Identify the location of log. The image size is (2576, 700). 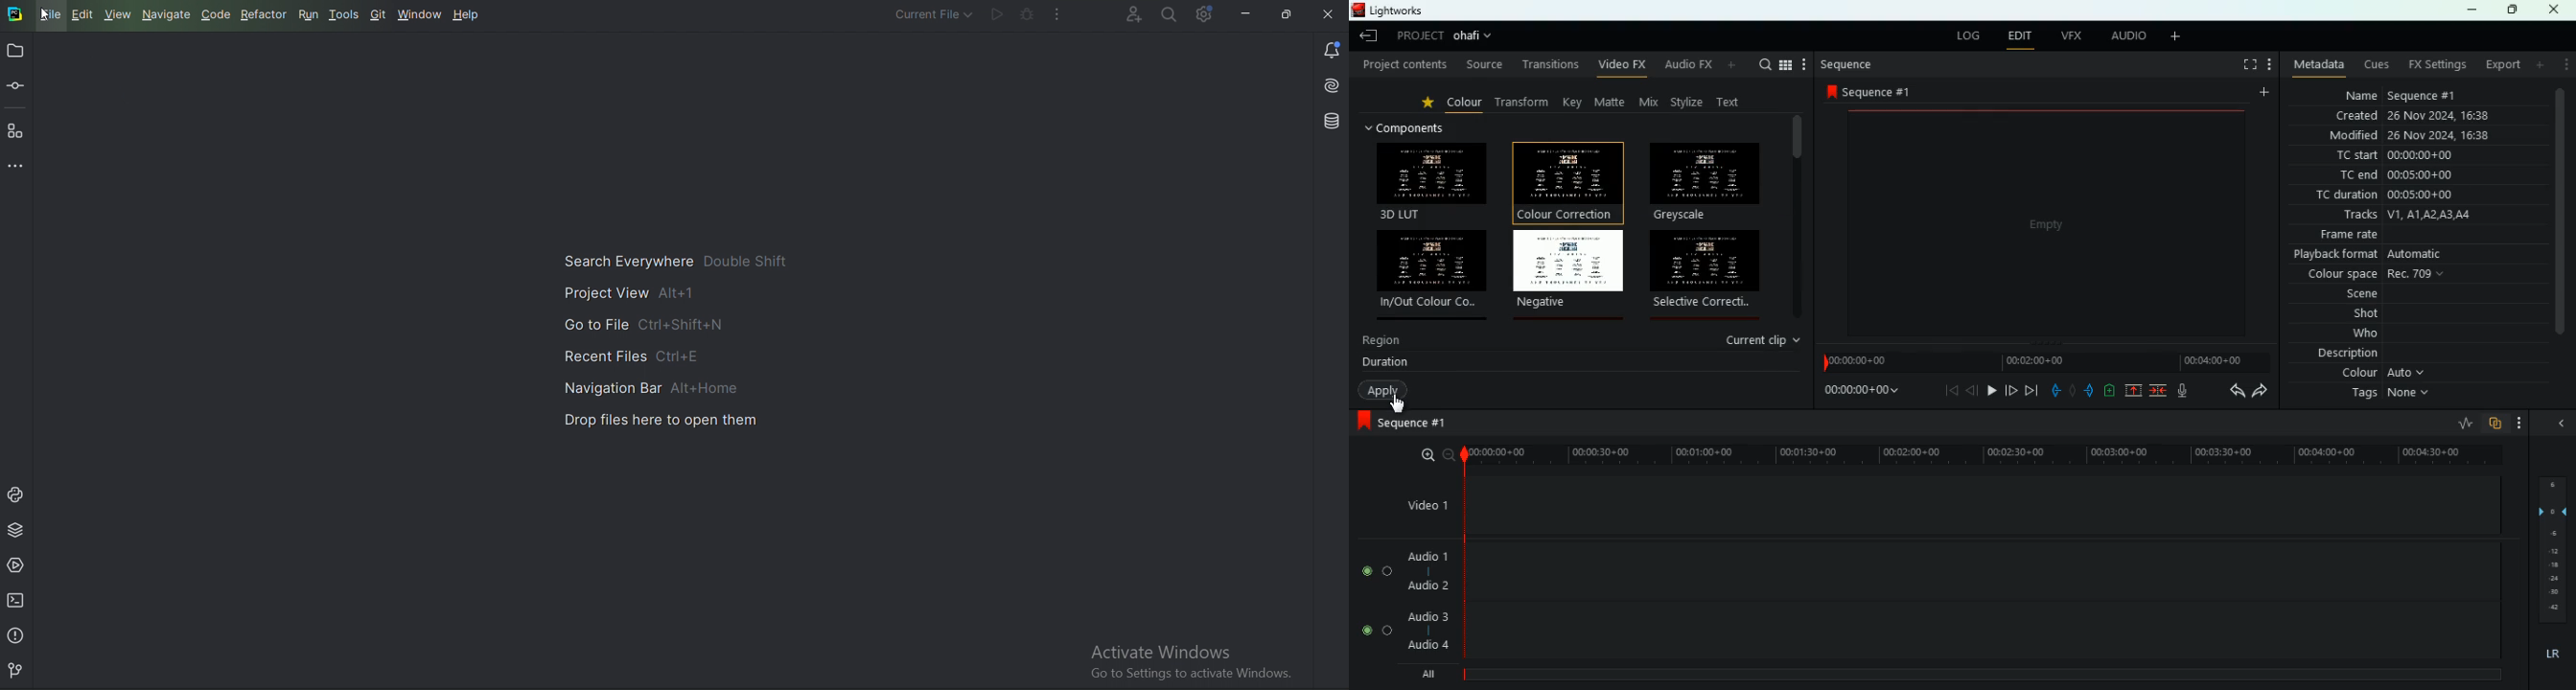
(1968, 34).